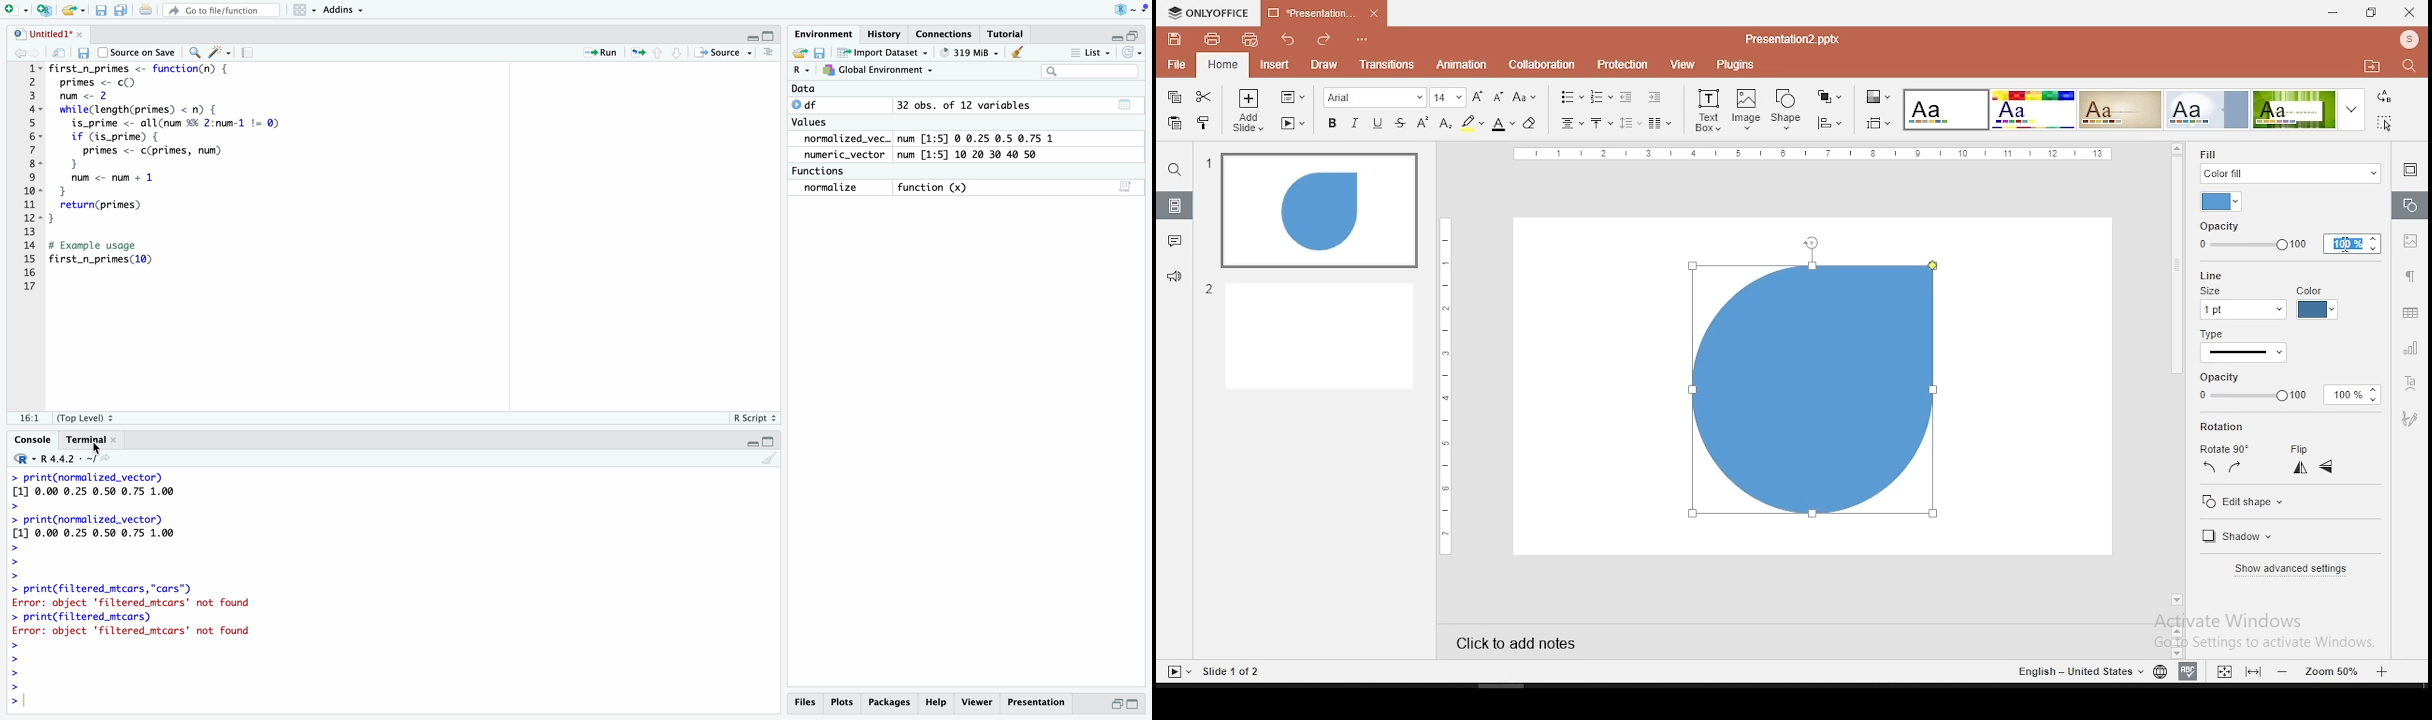 This screenshot has height=728, width=2436. What do you see at coordinates (1827, 97) in the screenshot?
I see `arrange objects` at bounding box center [1827, 97].